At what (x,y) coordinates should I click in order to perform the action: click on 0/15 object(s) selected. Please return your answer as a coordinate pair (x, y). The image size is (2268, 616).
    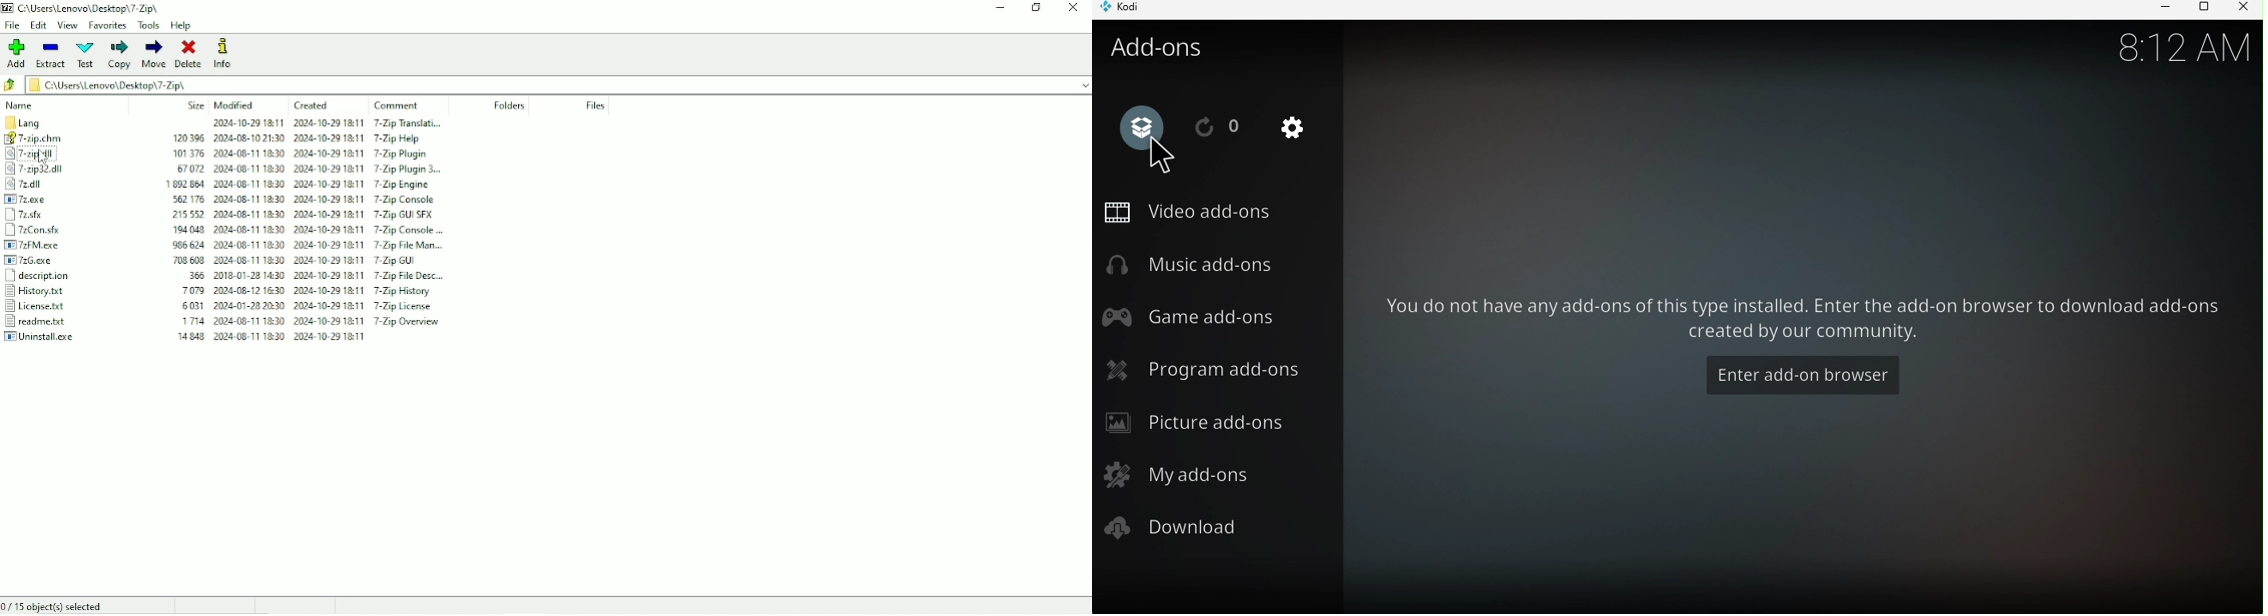
    Looking at the image, I should click on (54, 606).